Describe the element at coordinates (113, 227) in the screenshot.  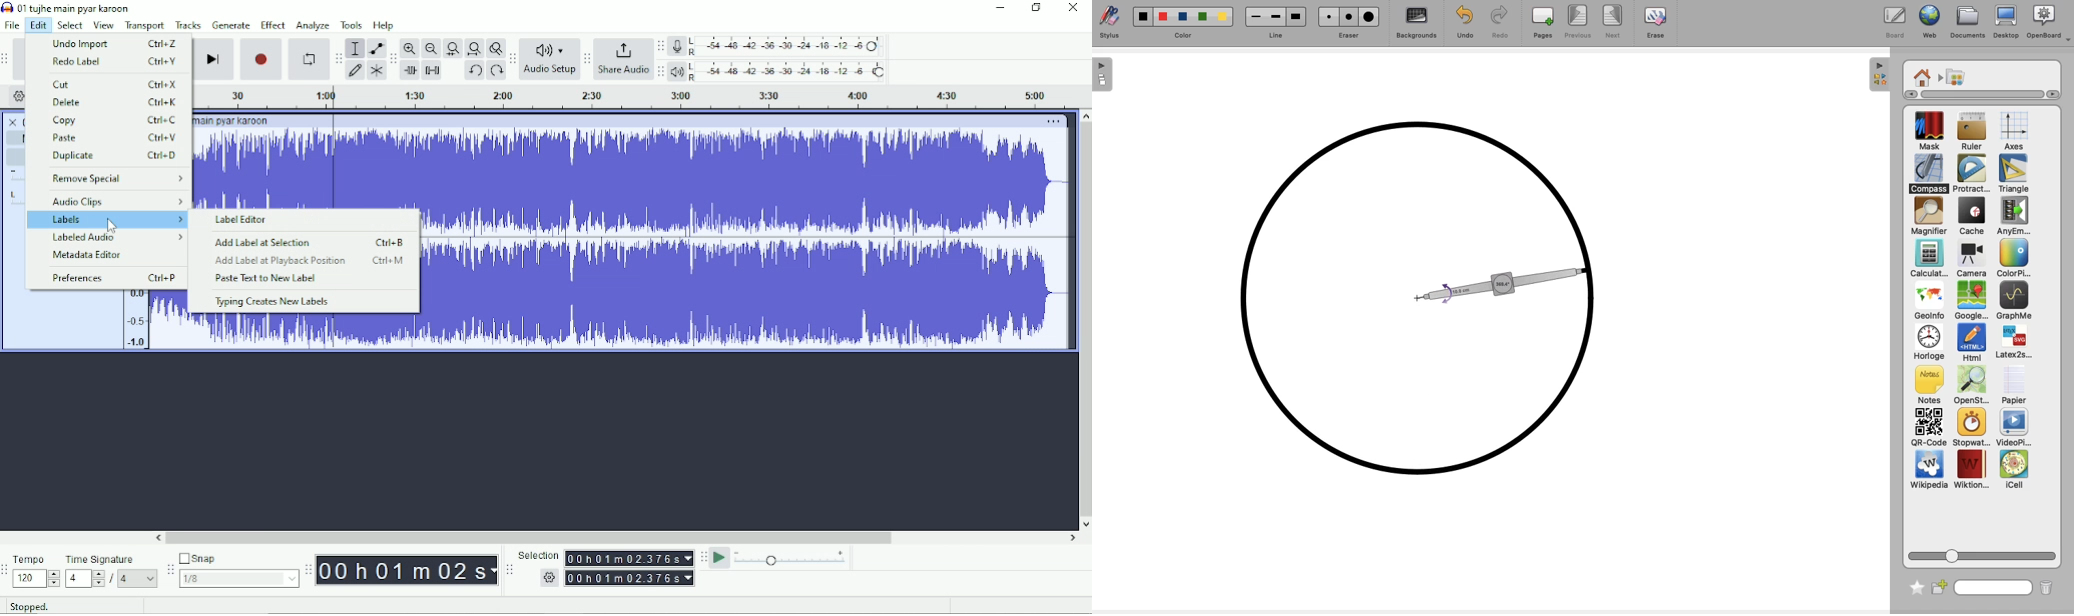
I see `cursor` at that location.